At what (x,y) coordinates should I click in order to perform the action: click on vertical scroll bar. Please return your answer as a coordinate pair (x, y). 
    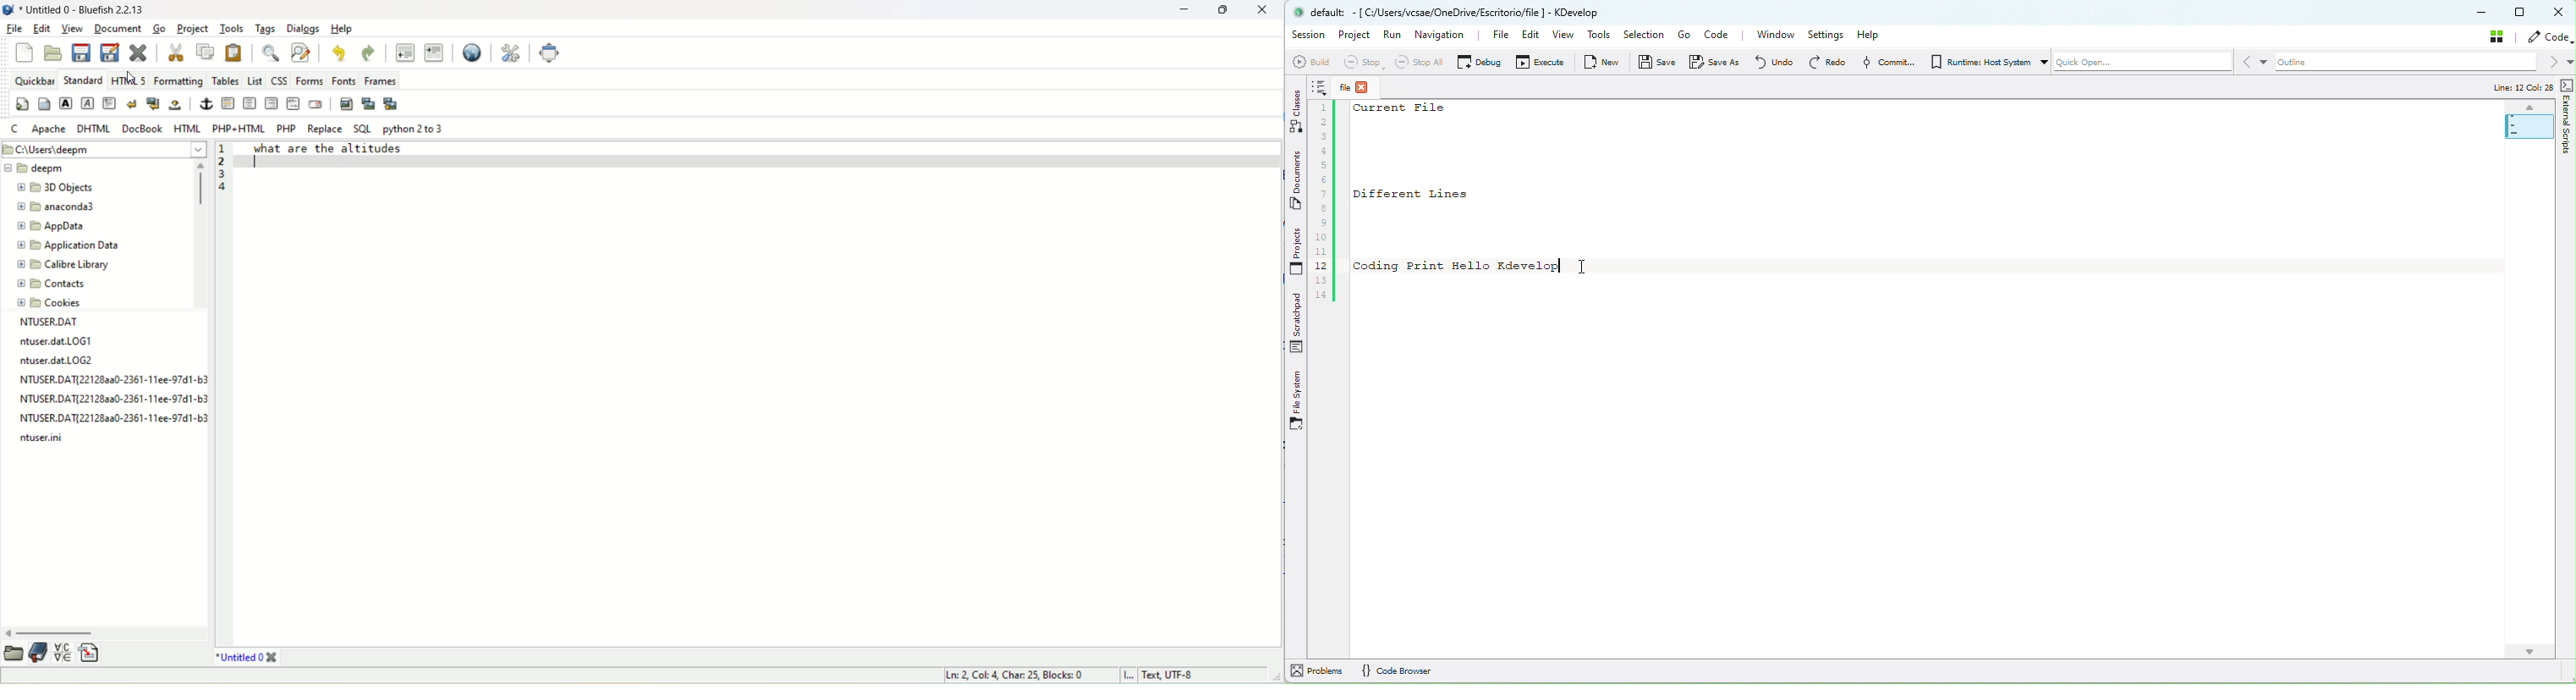
    Looking at the image, I should click on (199, 234).